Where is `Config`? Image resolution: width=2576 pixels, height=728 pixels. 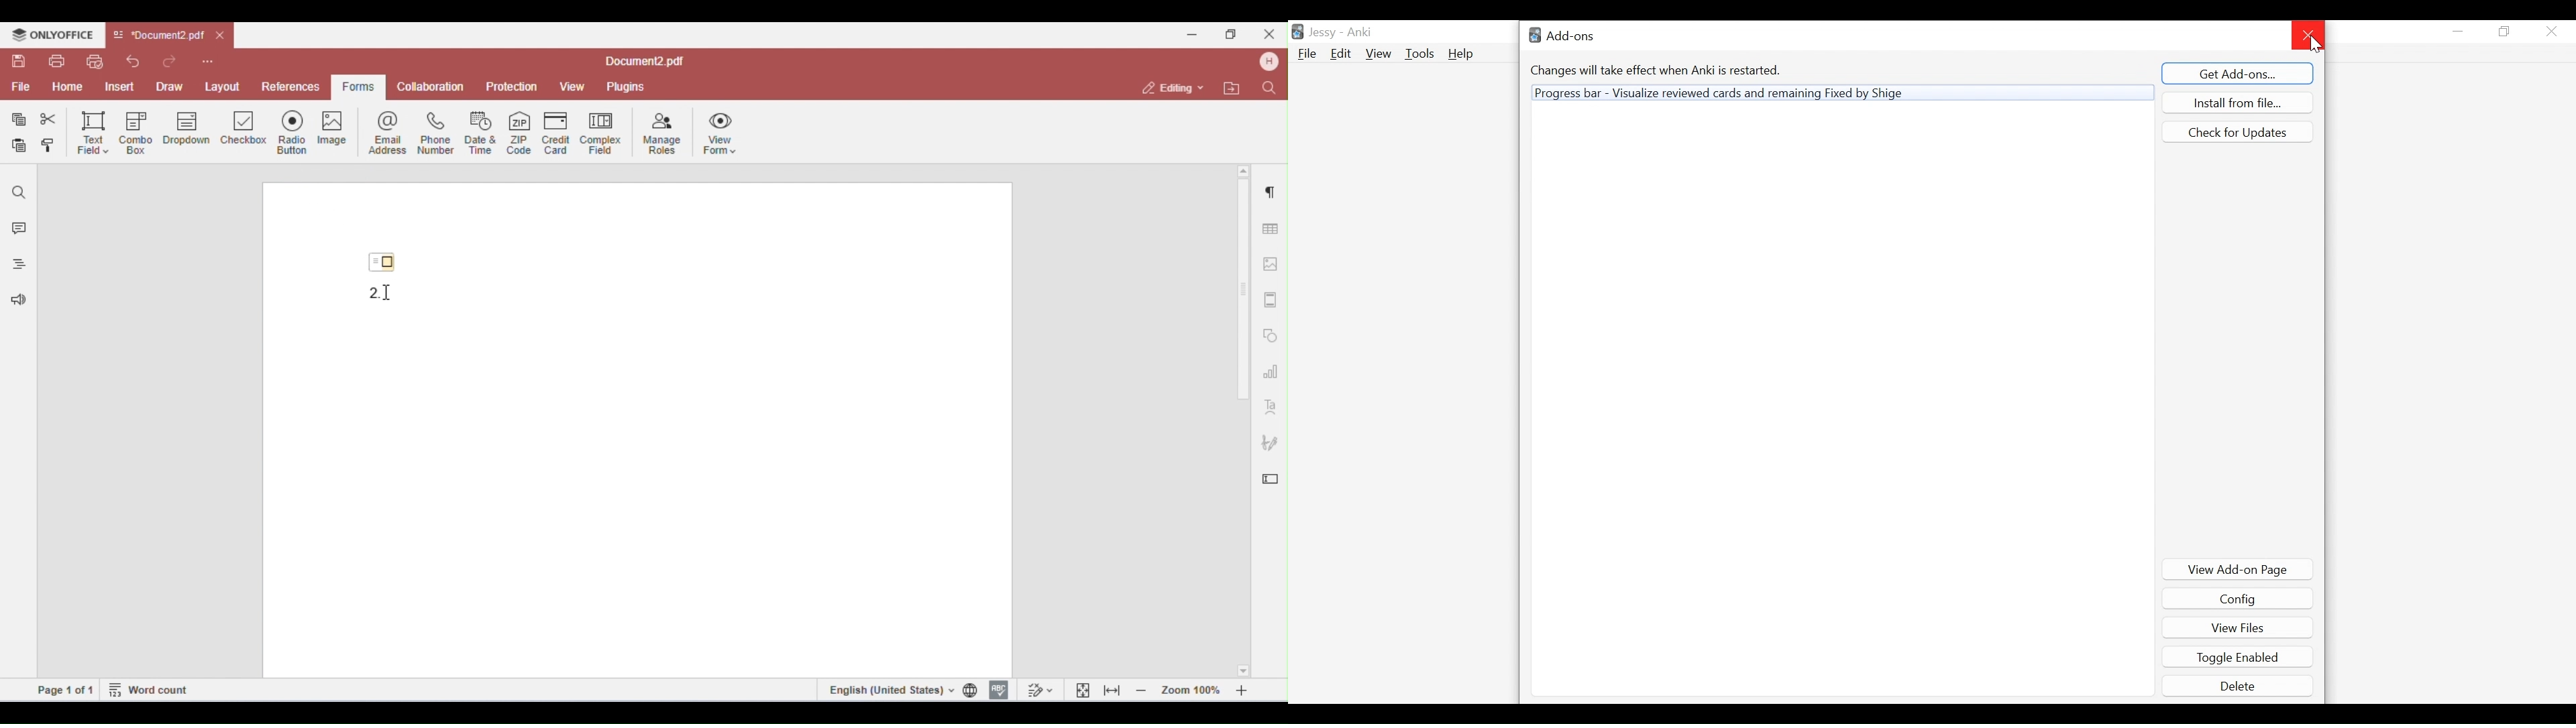
Config is located at coordinates (2237, 599).